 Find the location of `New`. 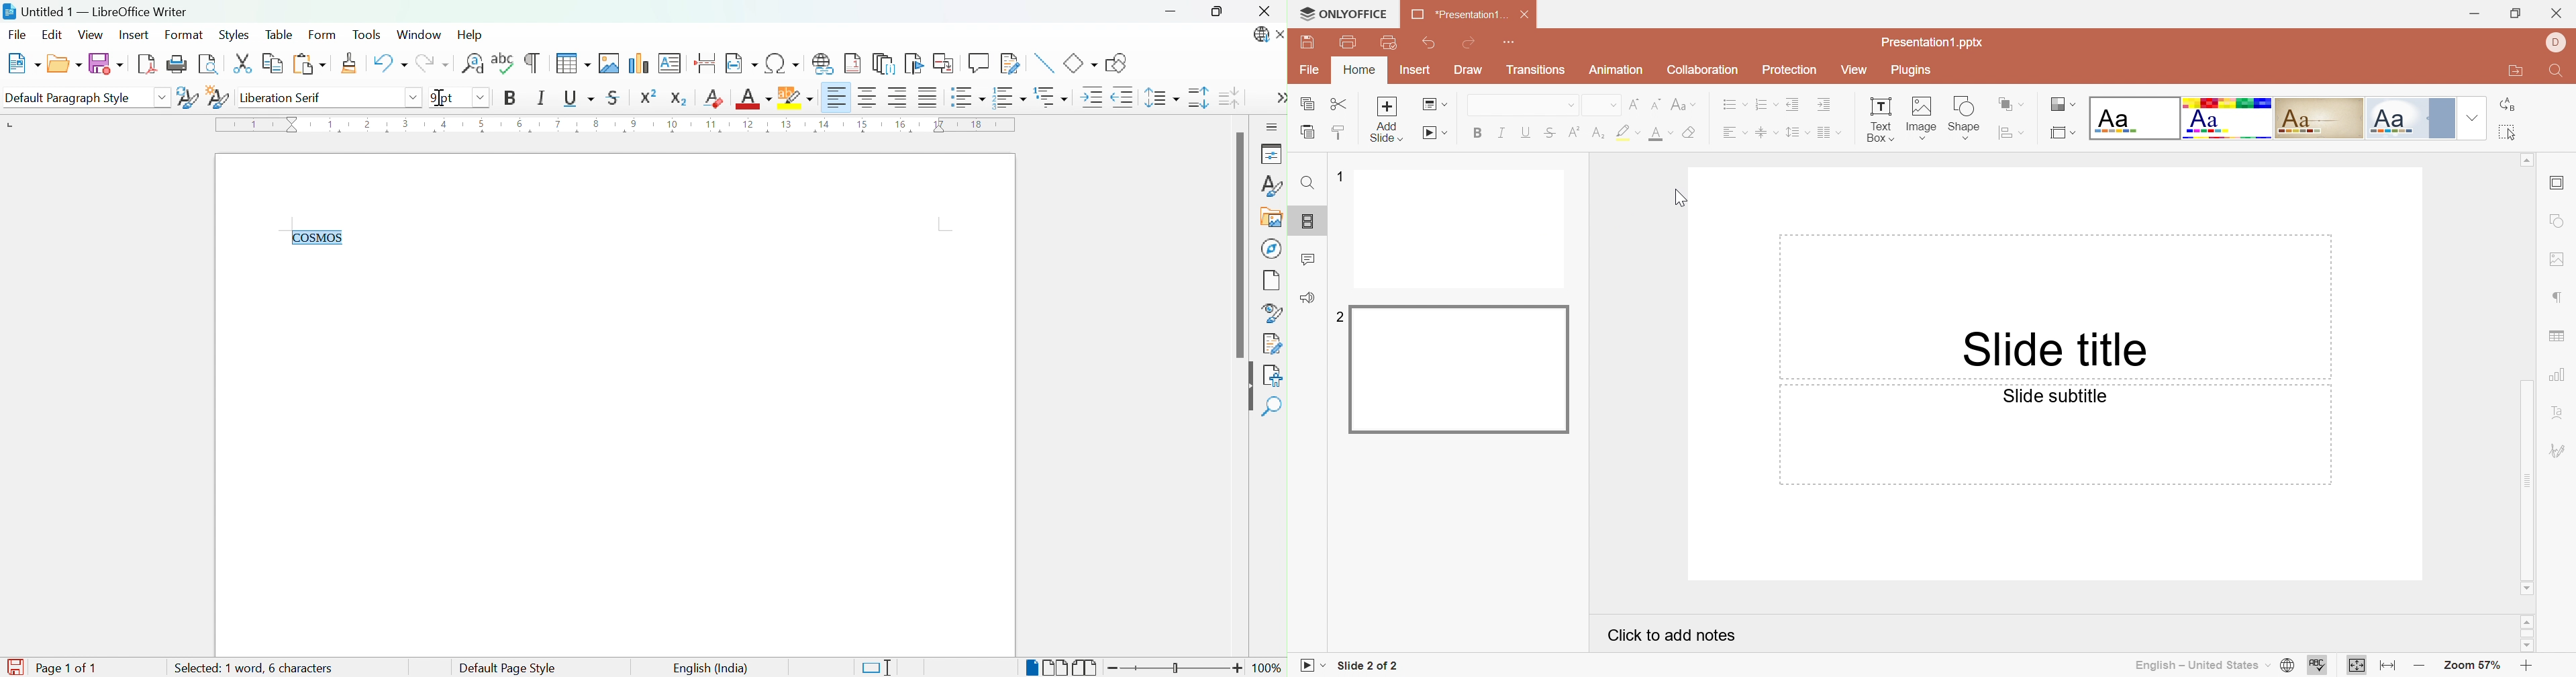

New is located at coordinates (23, 64).